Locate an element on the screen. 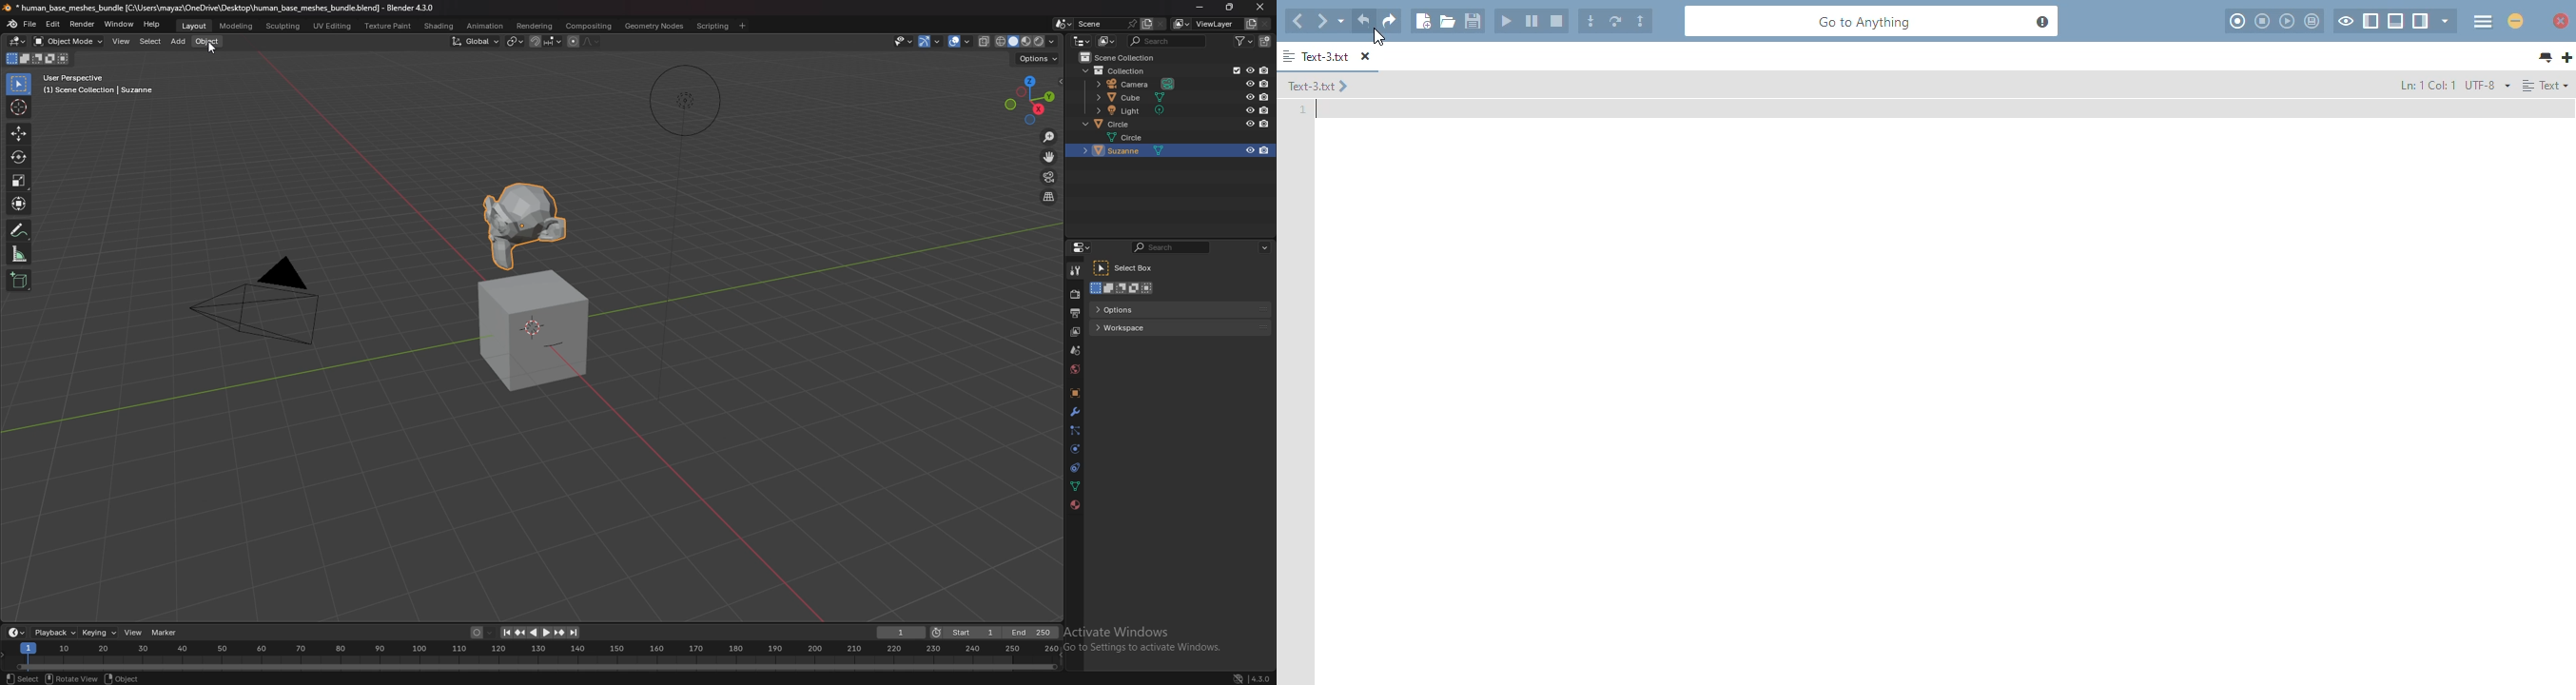  options is located at coordinates (1144, 309).